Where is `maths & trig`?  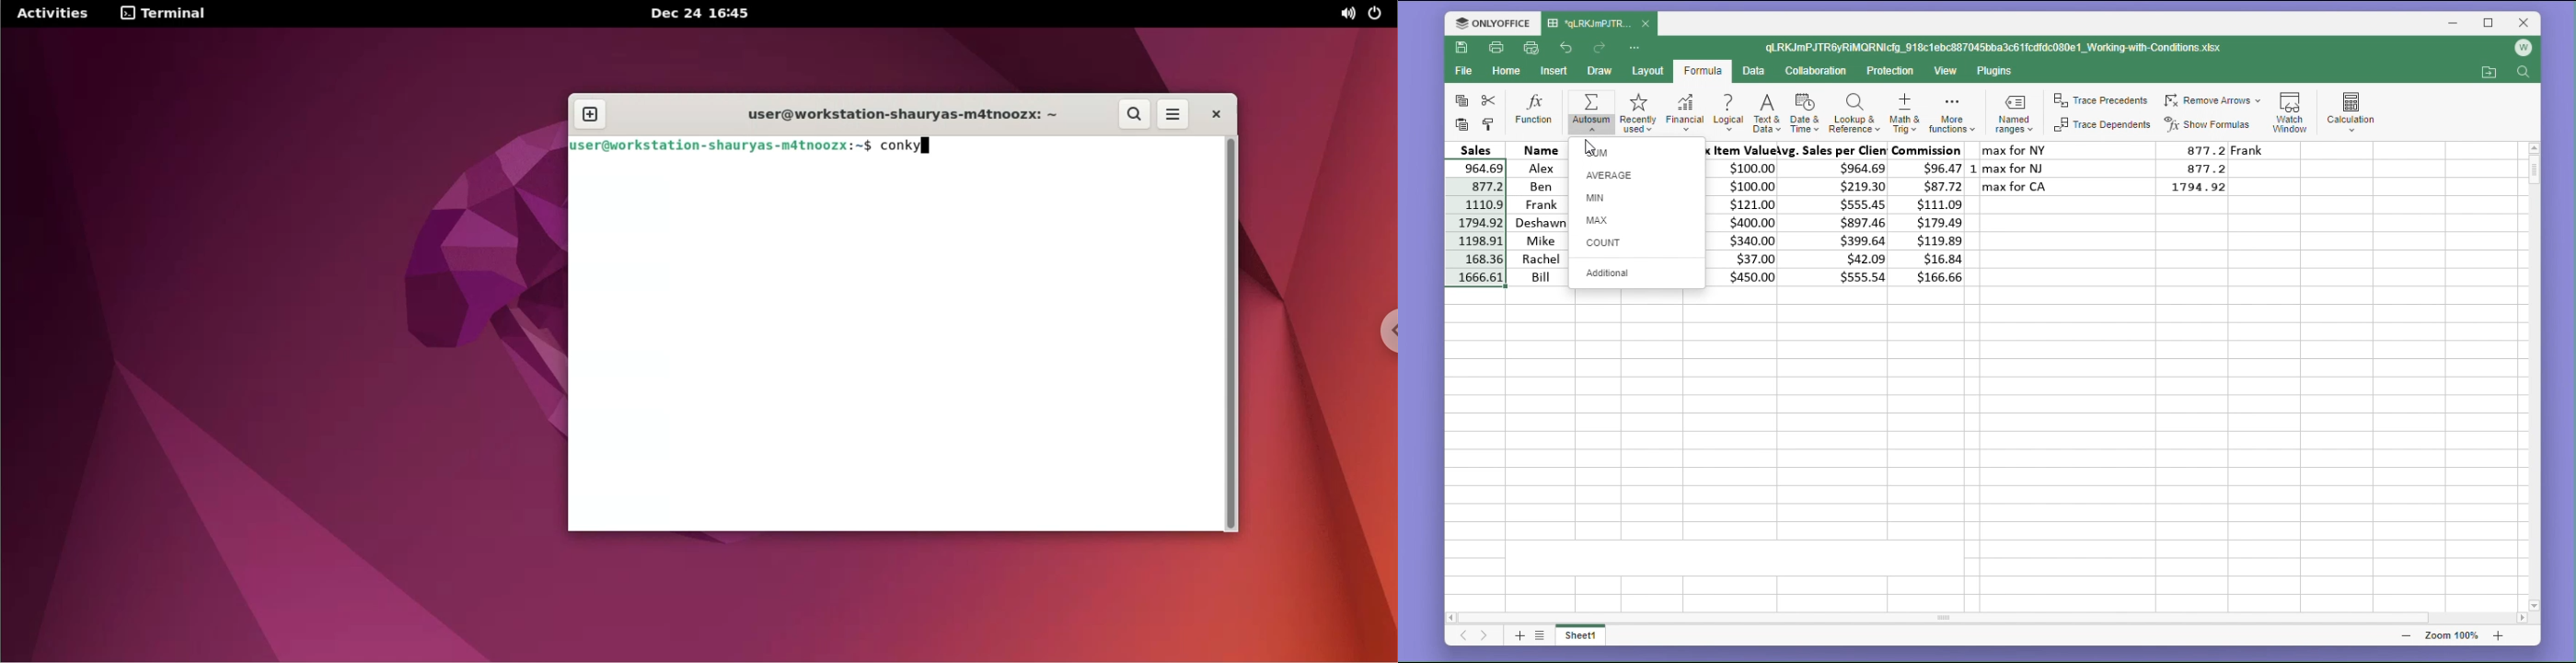
maths & trig is located at coordinates (1903, 114).